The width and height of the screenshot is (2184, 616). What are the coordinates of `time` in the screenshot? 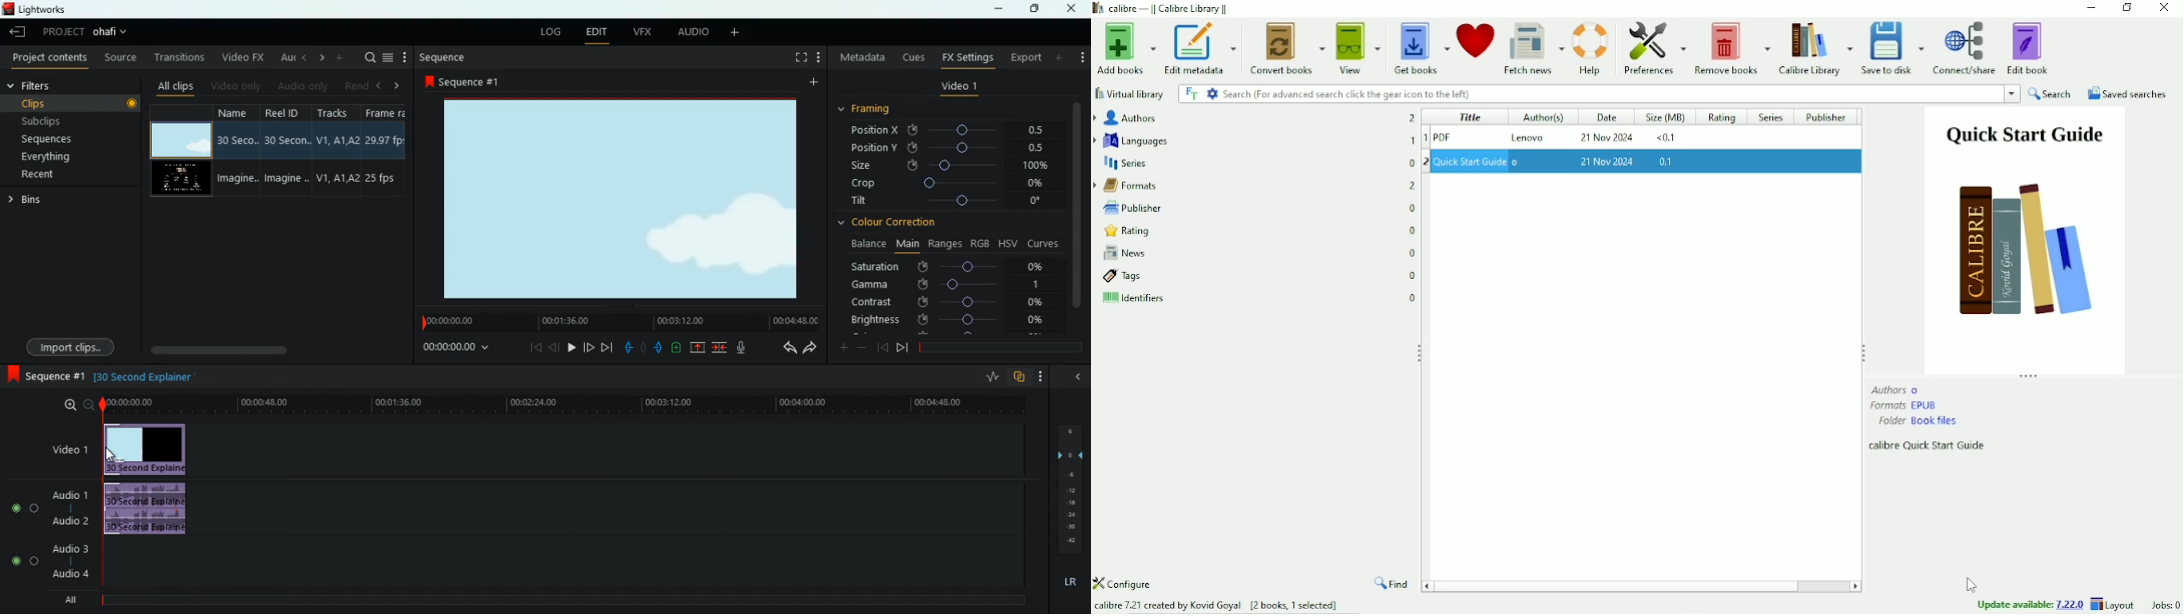 It's located at (543, 403).